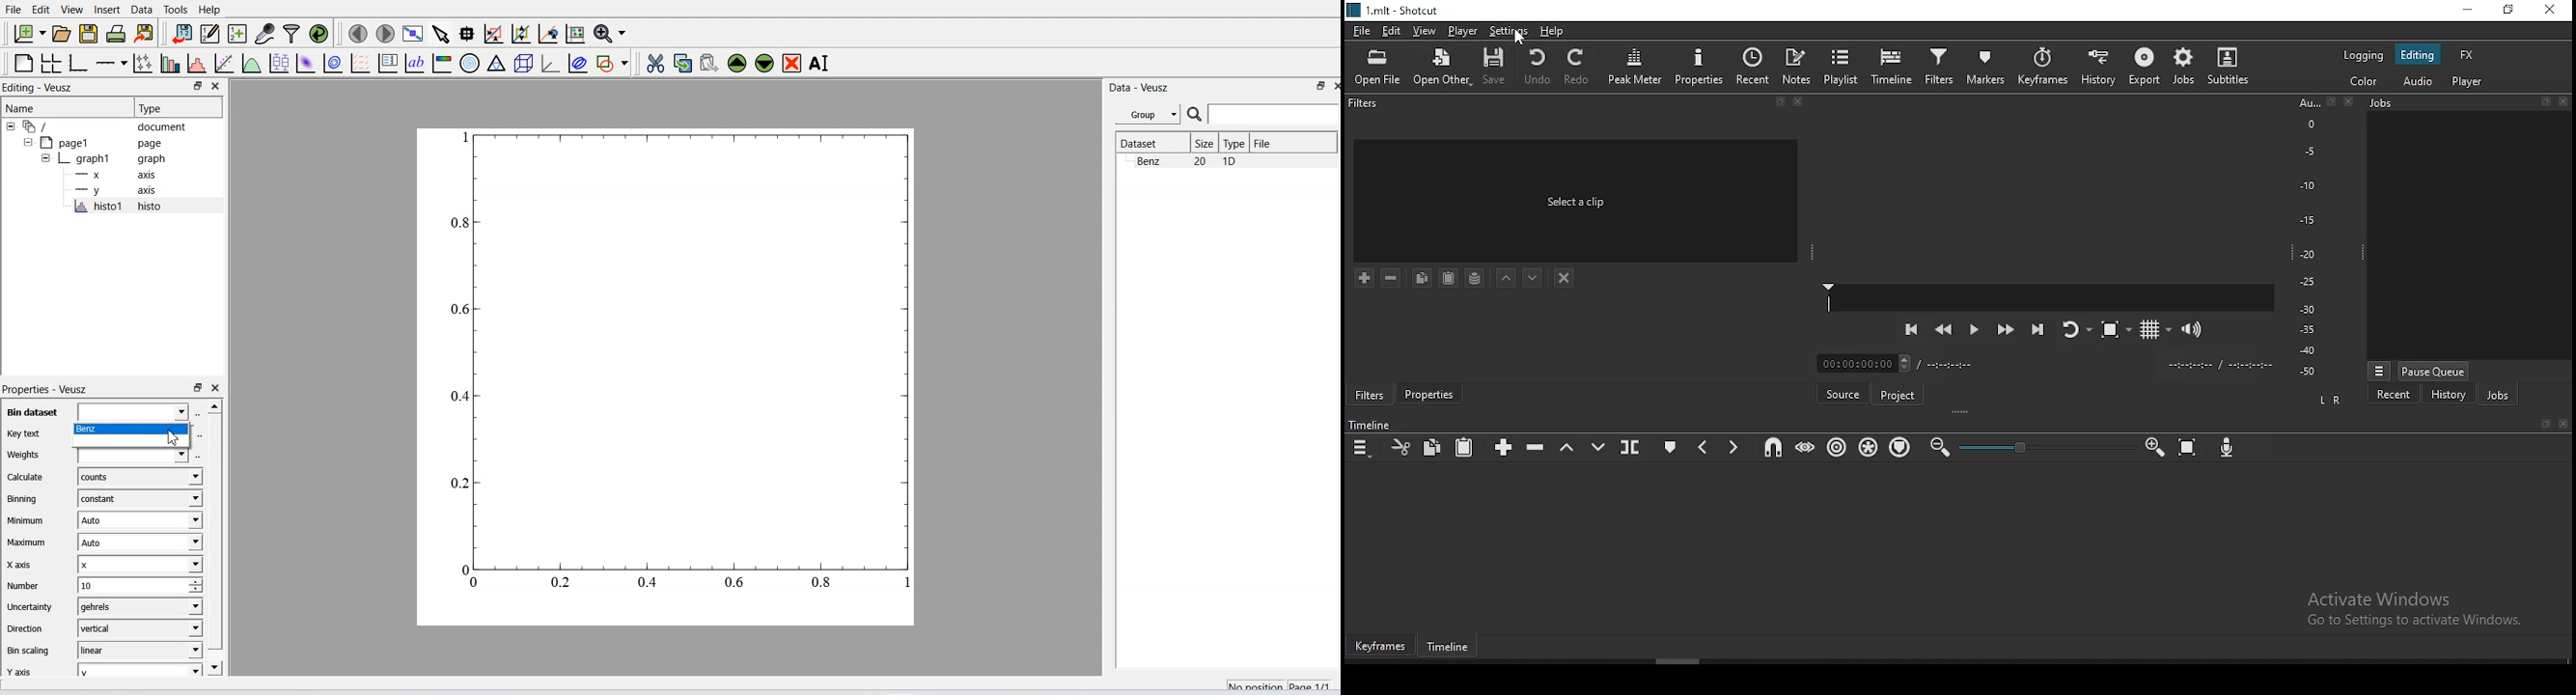  What do you see at coordinates (182, 33) in the screenshot?
I see `Import data` at bounding box center [182, 33].